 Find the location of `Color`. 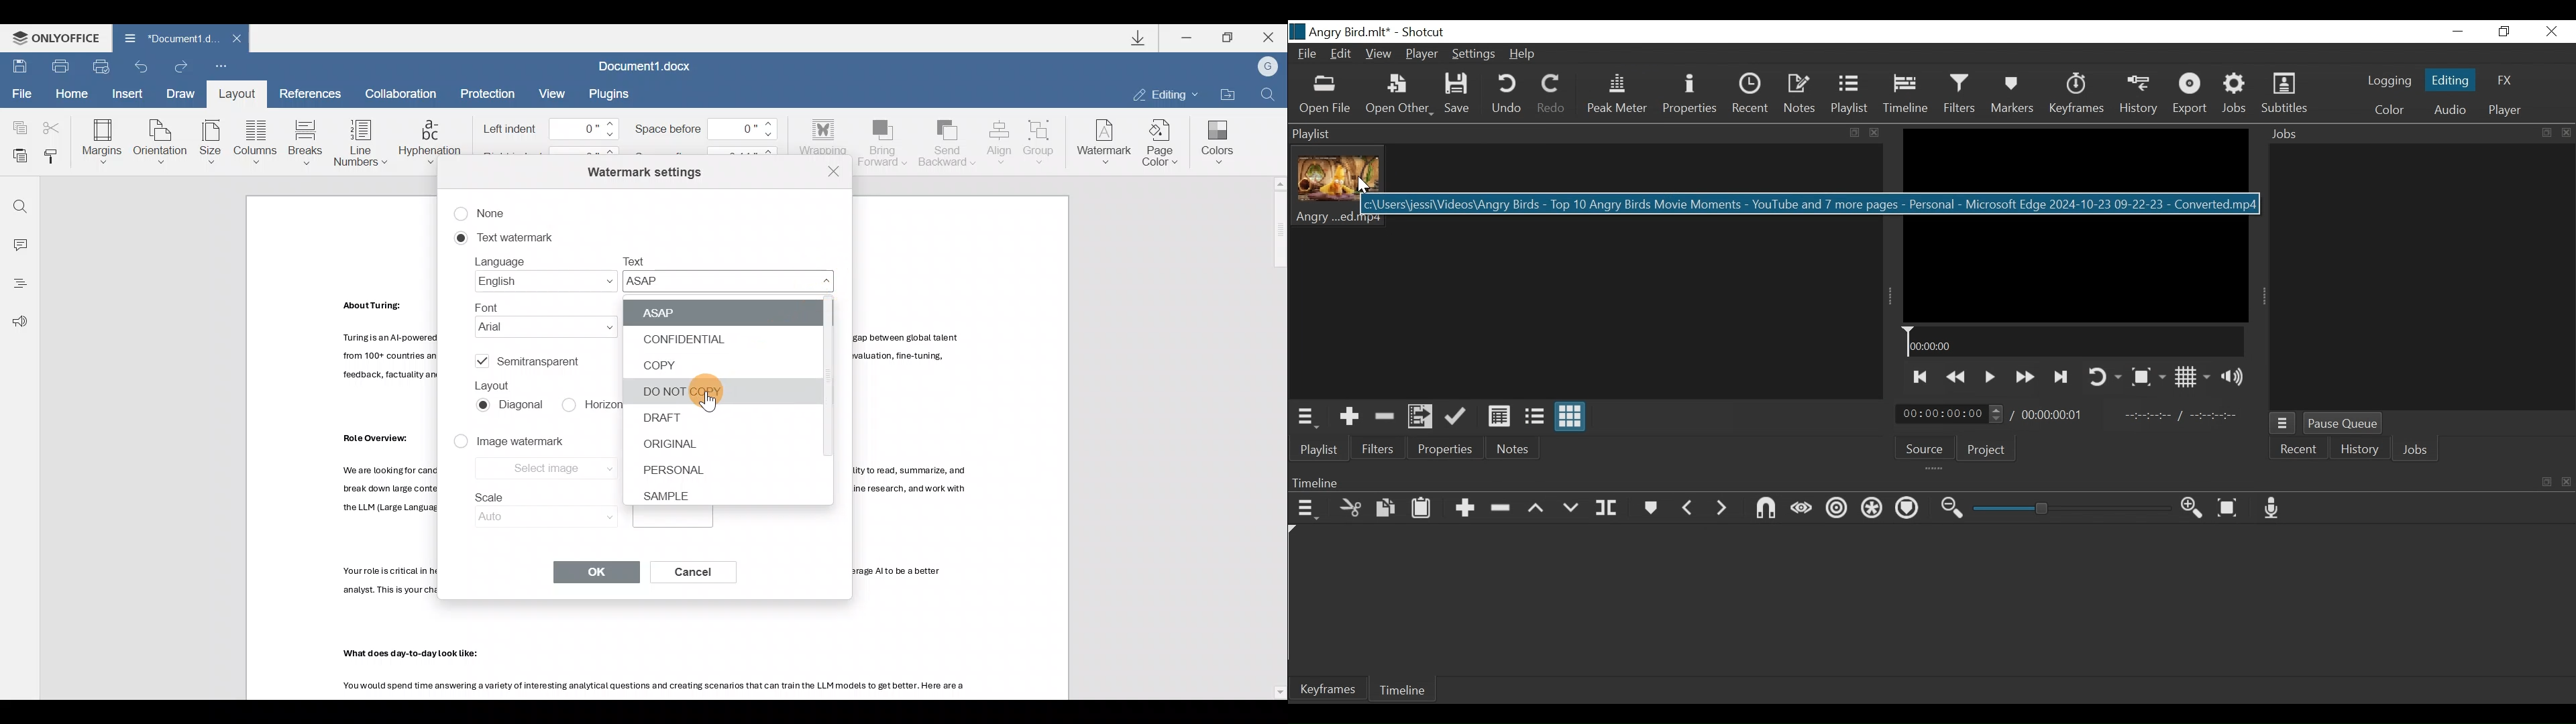

Color is located at coordinates (2390, 110).